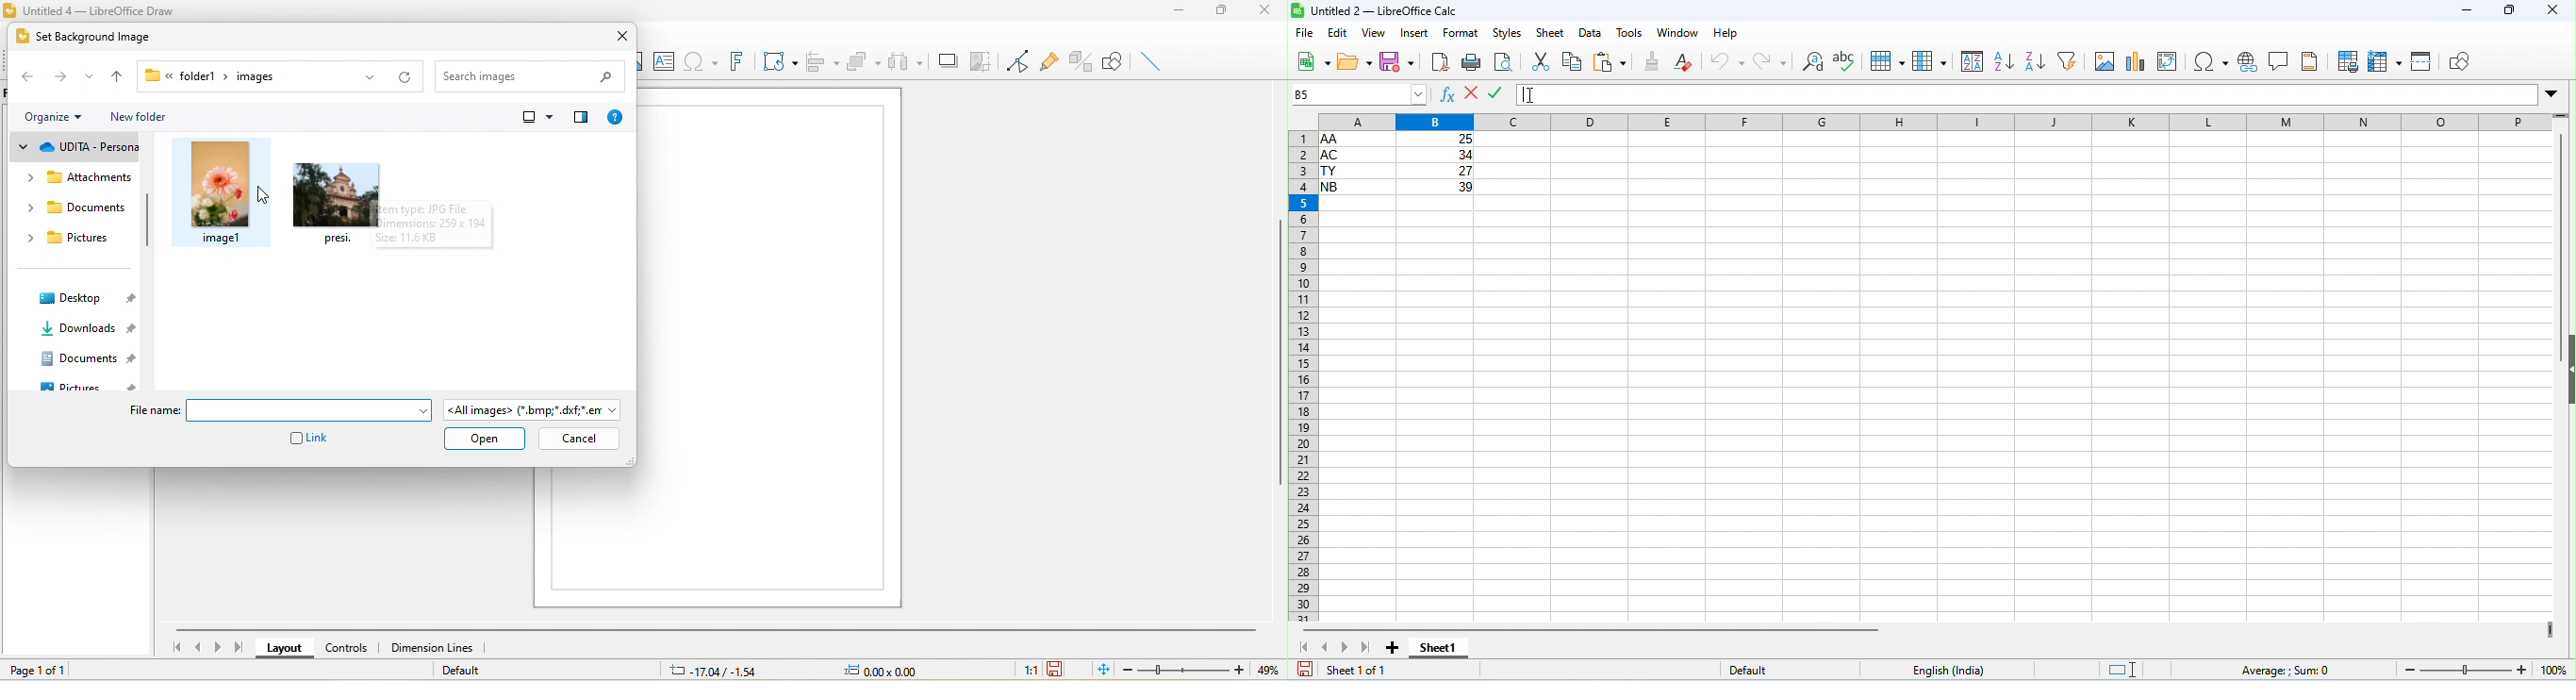  What do you see at coordinates (2006, 61) in the screenshot?
I see `sort ascending` at bounding box center [2006, 61].